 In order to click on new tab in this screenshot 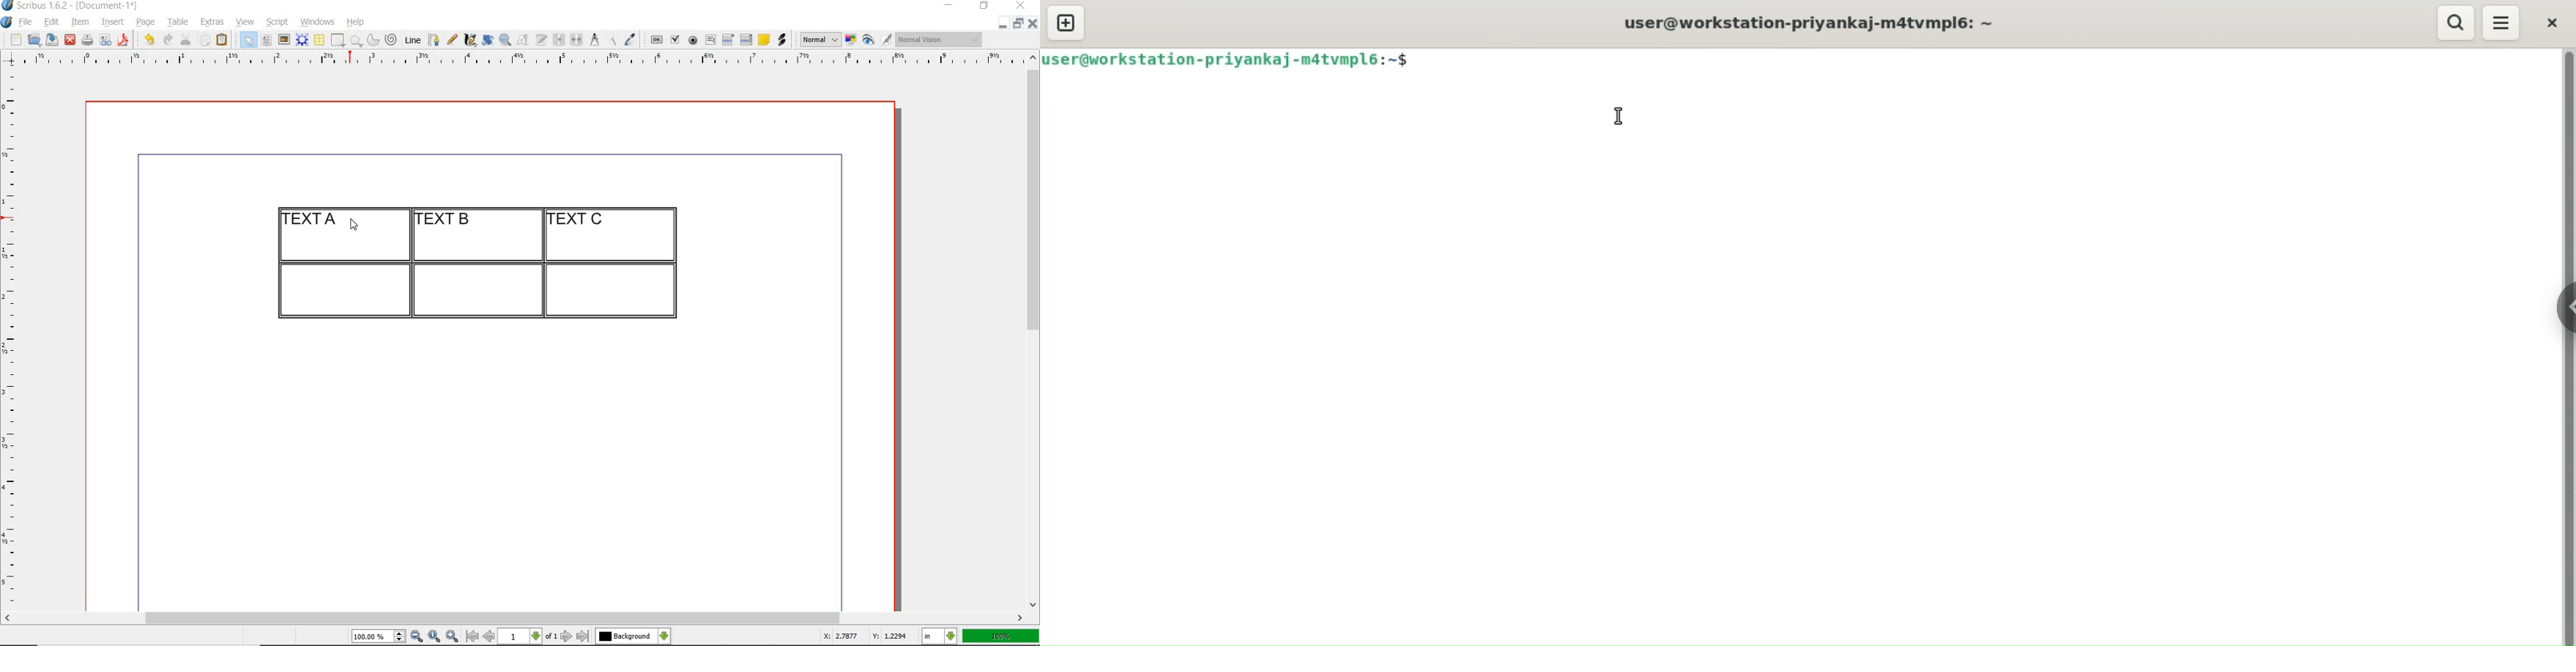, I will do `click(1066, 23)`.